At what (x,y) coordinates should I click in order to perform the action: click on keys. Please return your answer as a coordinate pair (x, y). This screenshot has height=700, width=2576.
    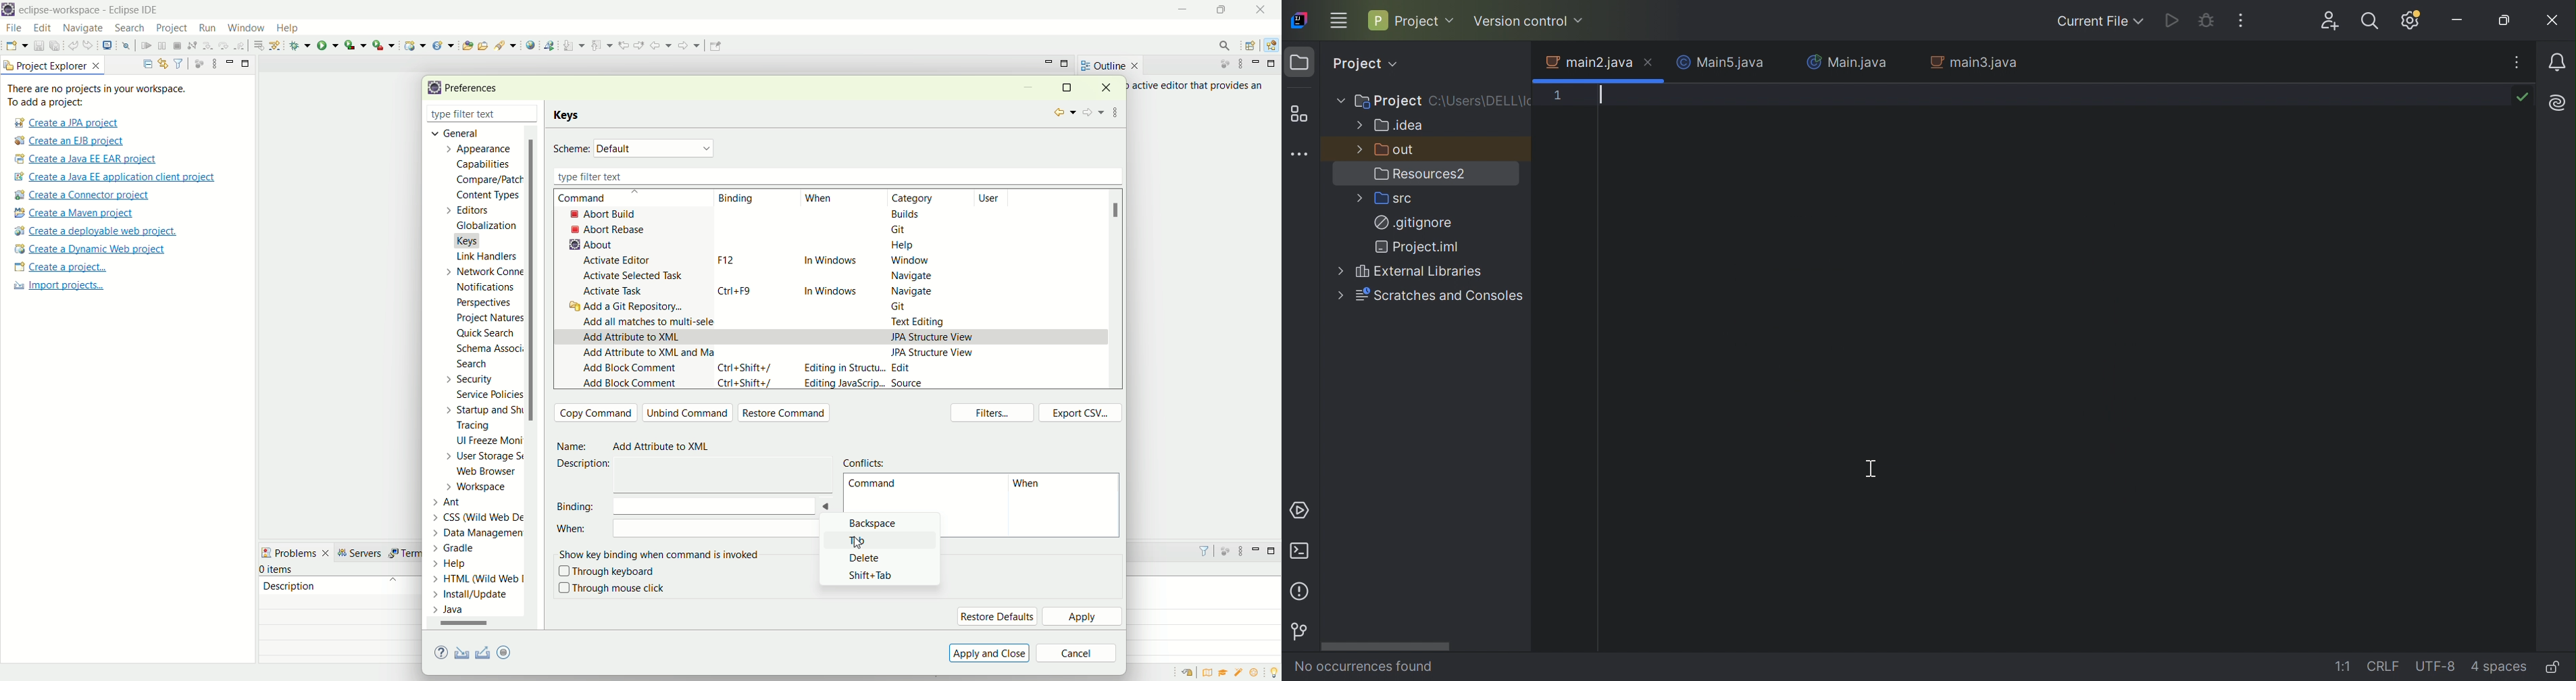
    Looking at the image, I should click on (475, 239).